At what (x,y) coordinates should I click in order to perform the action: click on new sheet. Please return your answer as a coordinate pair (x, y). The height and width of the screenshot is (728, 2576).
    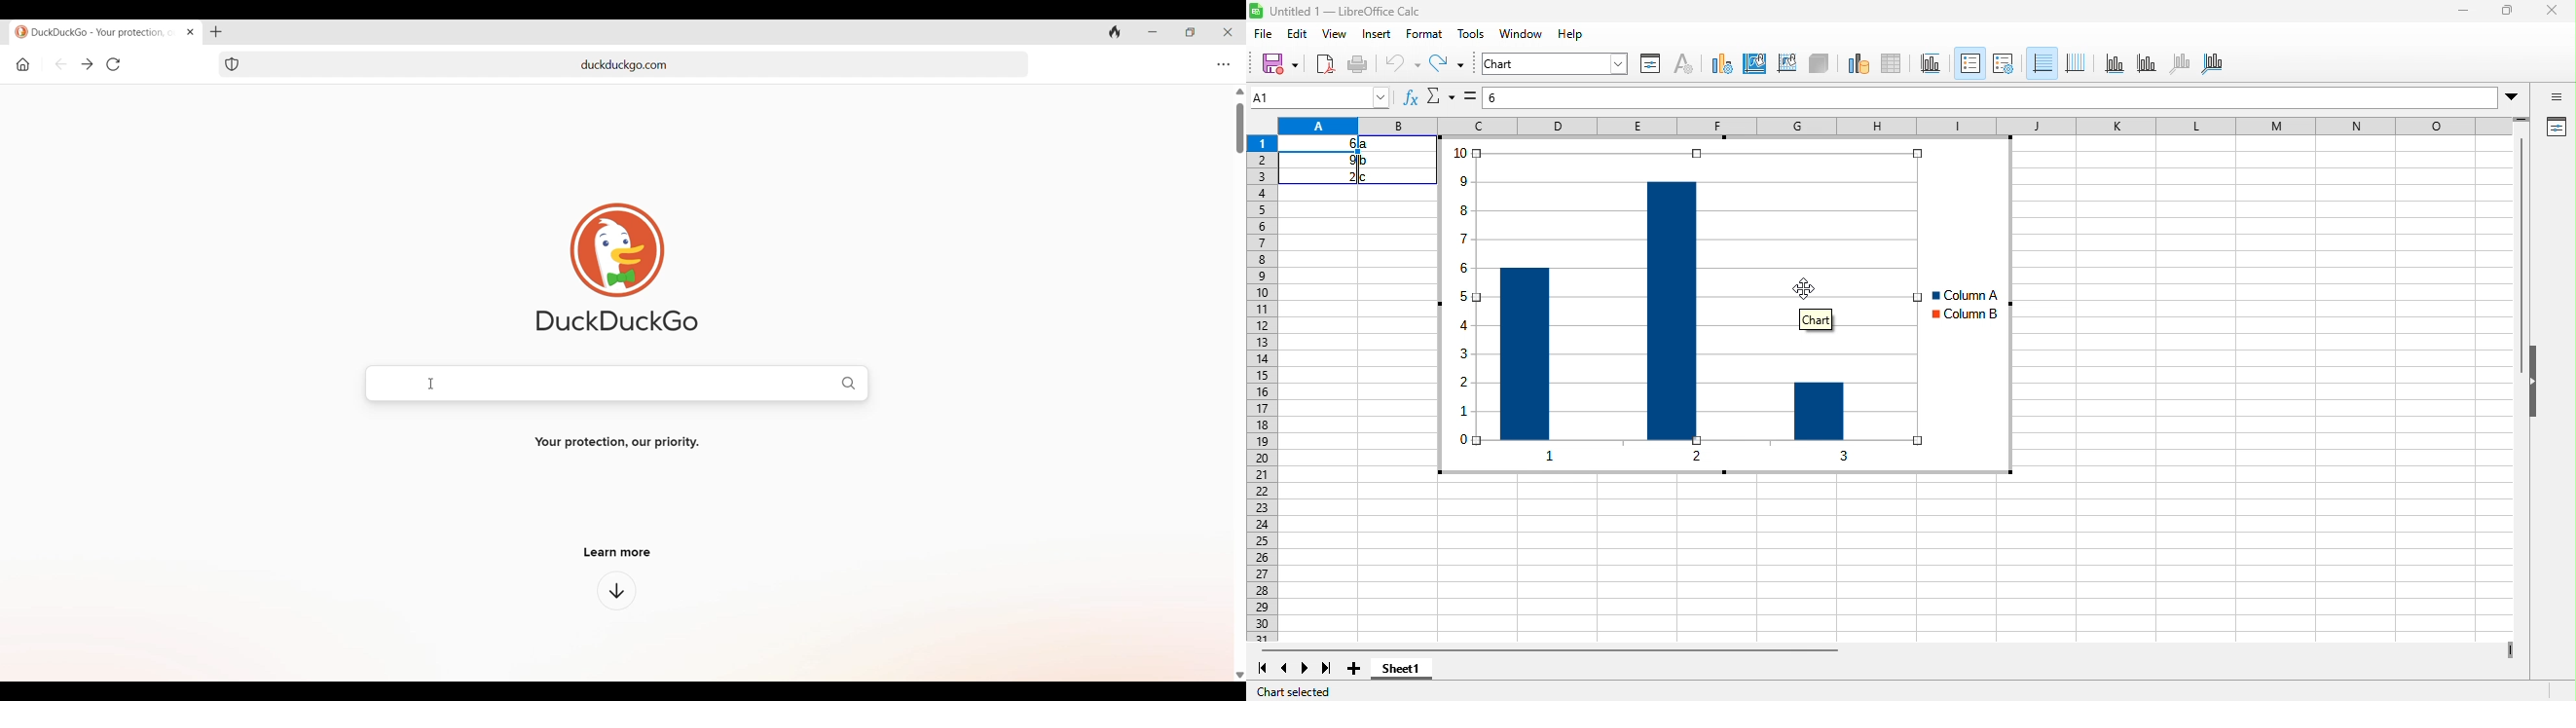
    Looking at the image, I should click on (1356, 672).